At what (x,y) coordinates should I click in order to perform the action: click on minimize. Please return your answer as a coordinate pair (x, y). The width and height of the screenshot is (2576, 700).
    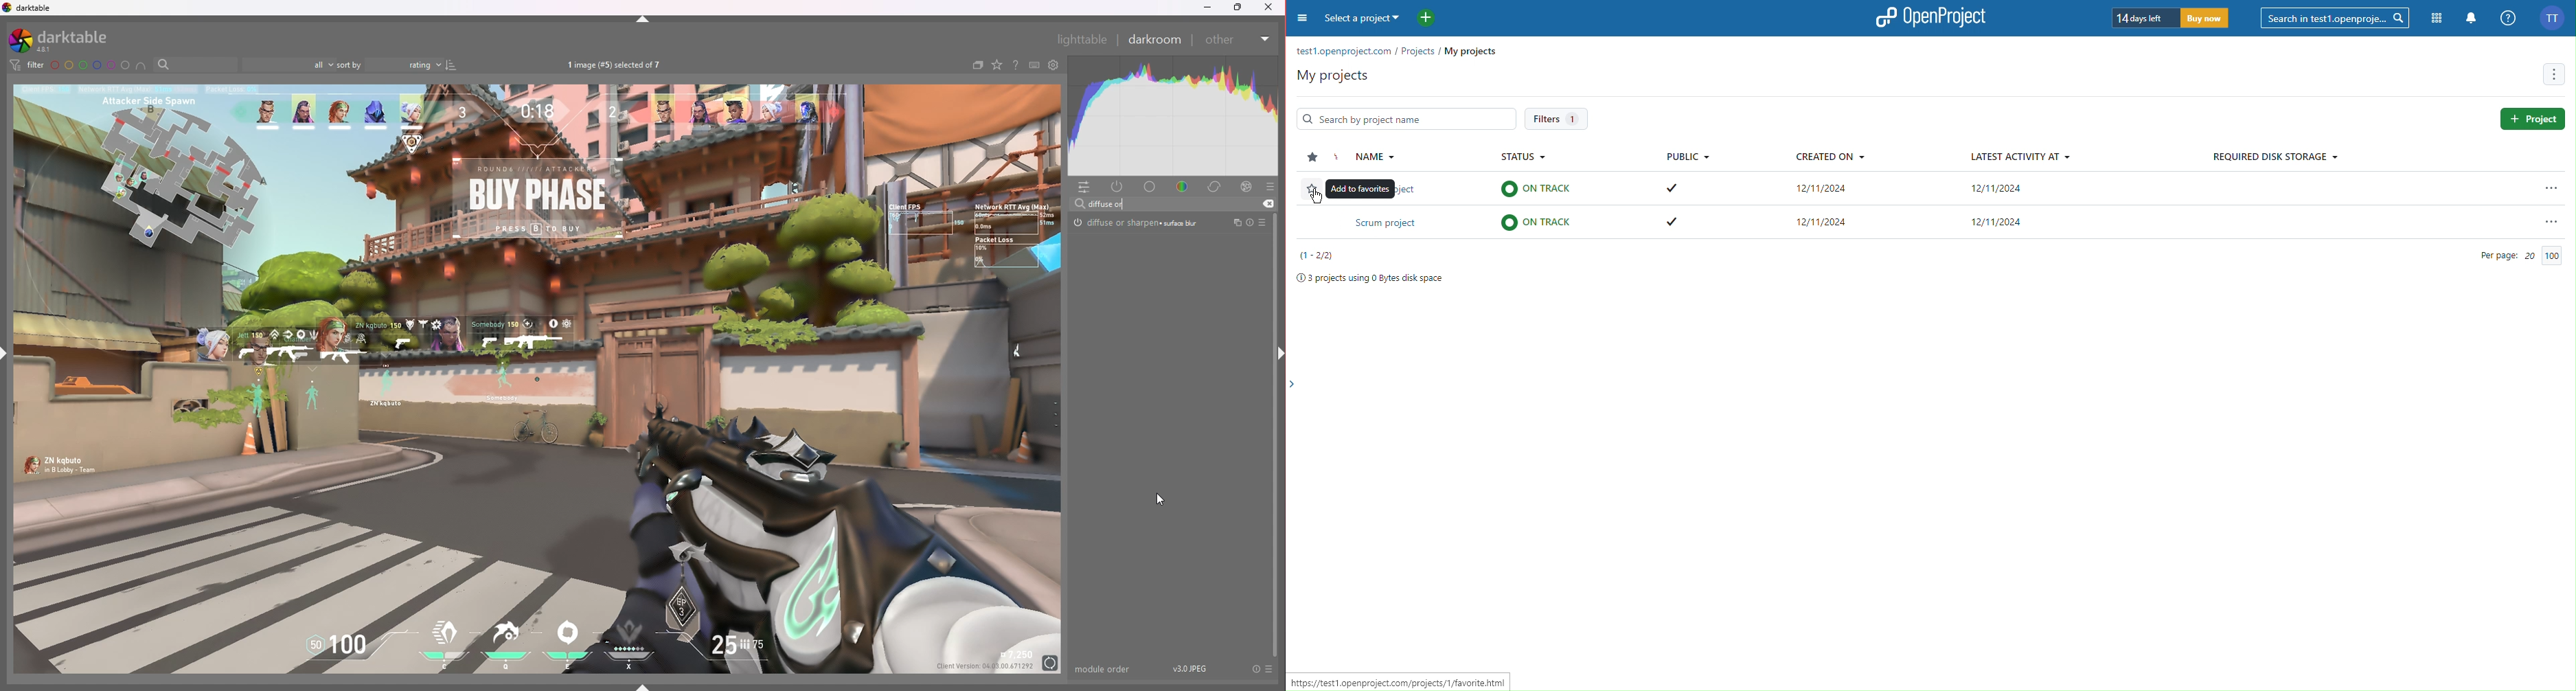
    Looking at the image, I should click on (1206, 7).